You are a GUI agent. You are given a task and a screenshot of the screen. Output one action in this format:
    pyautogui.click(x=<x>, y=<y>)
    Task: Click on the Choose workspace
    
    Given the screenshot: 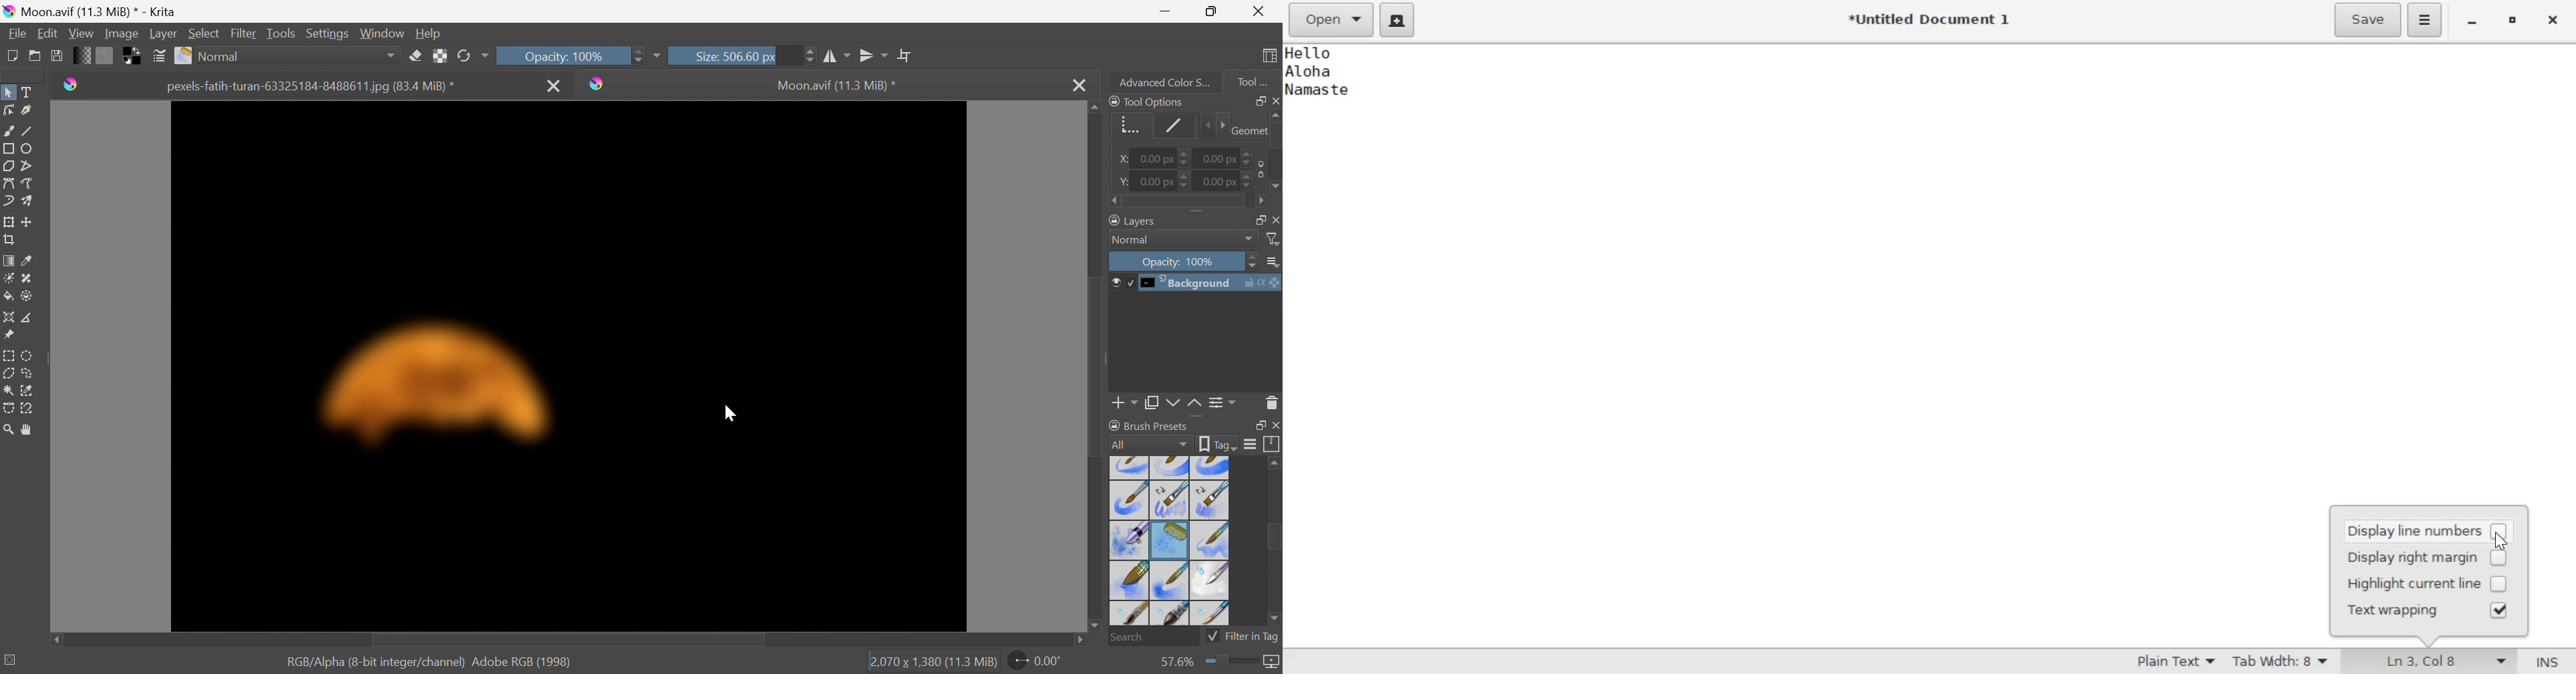 What is the action you would take?
    pyautogui.click(x=1272, y=58)
    